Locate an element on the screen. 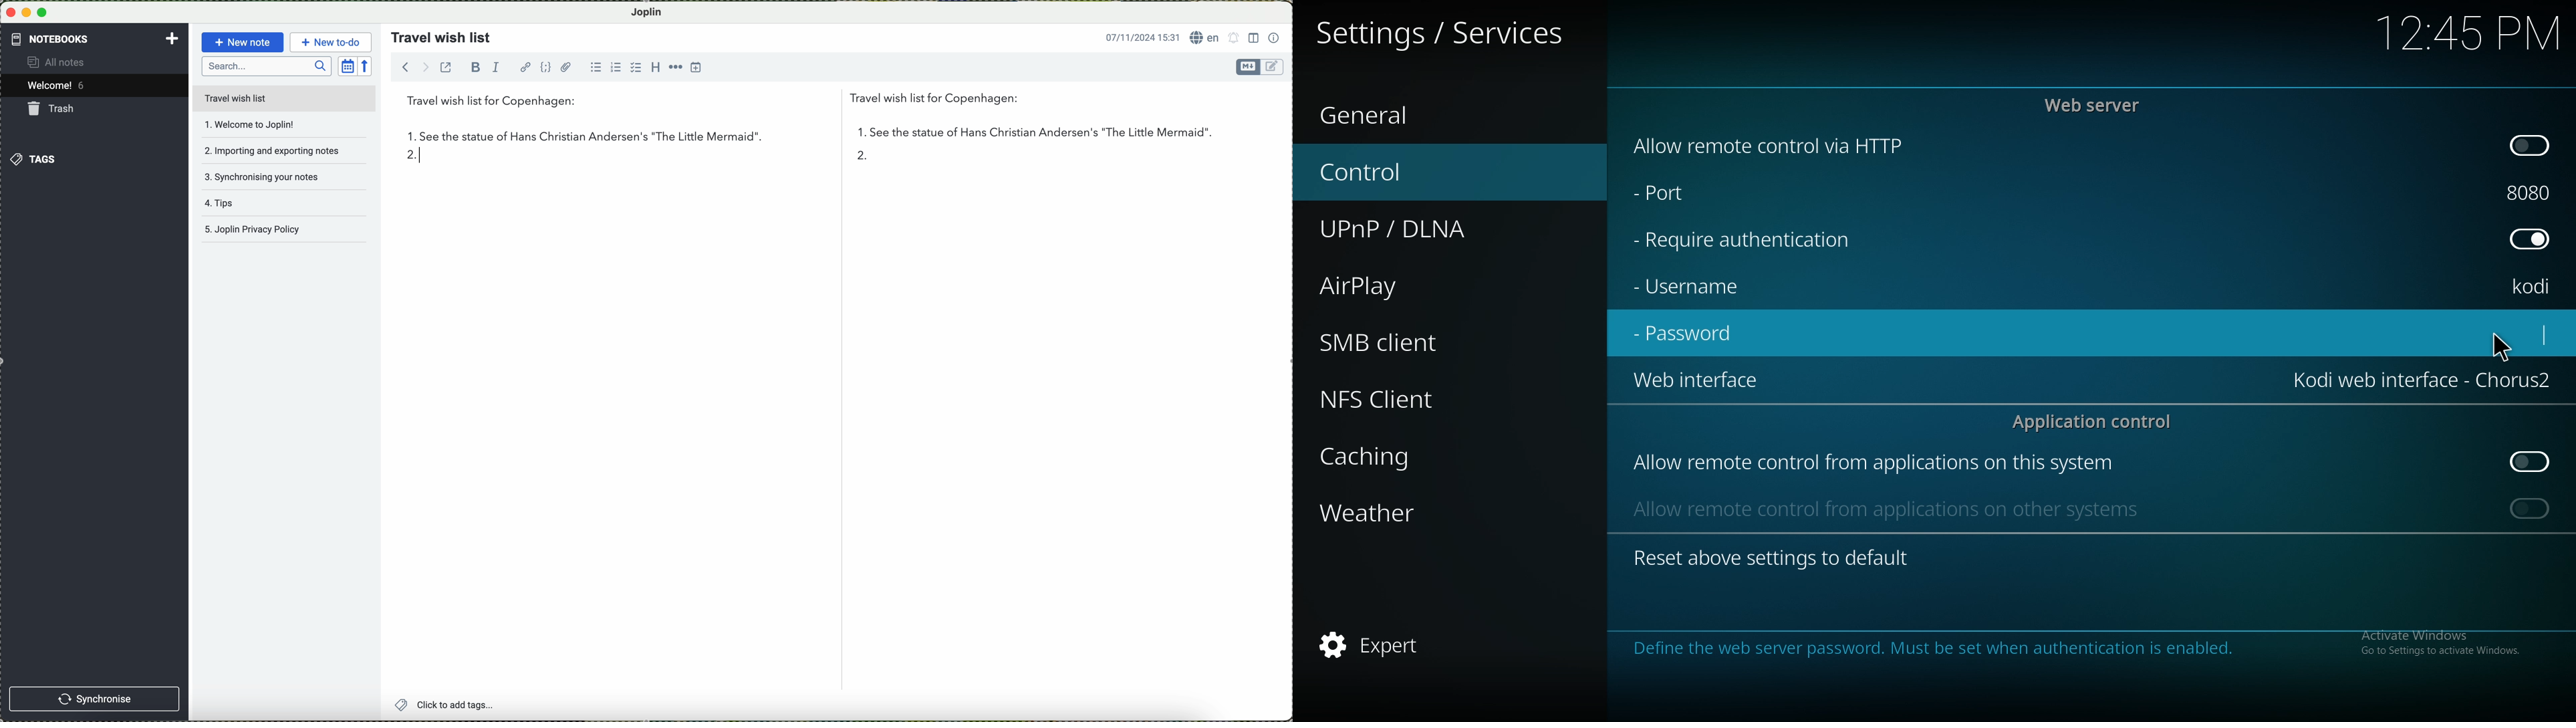 The height and width of the screenshot is (728, 2576). on is located at coordinates (2530, 508).